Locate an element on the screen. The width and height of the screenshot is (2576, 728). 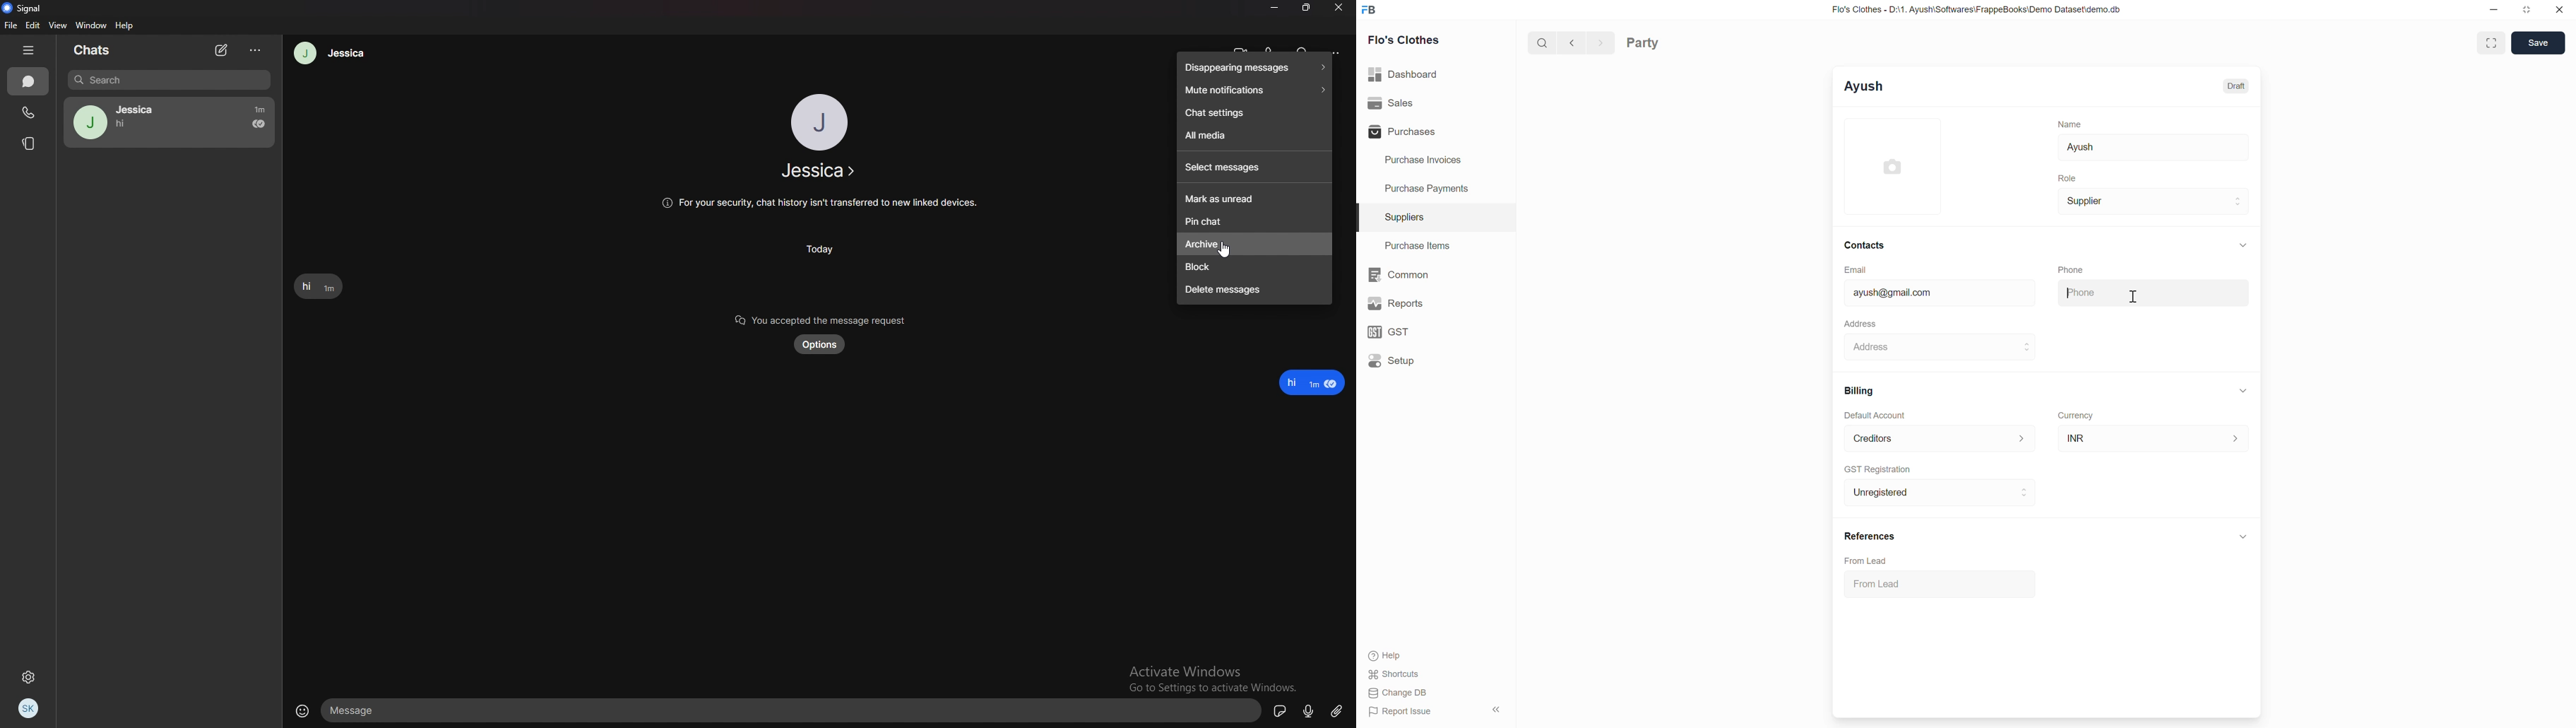
block is located at coordinates (1252, 267).